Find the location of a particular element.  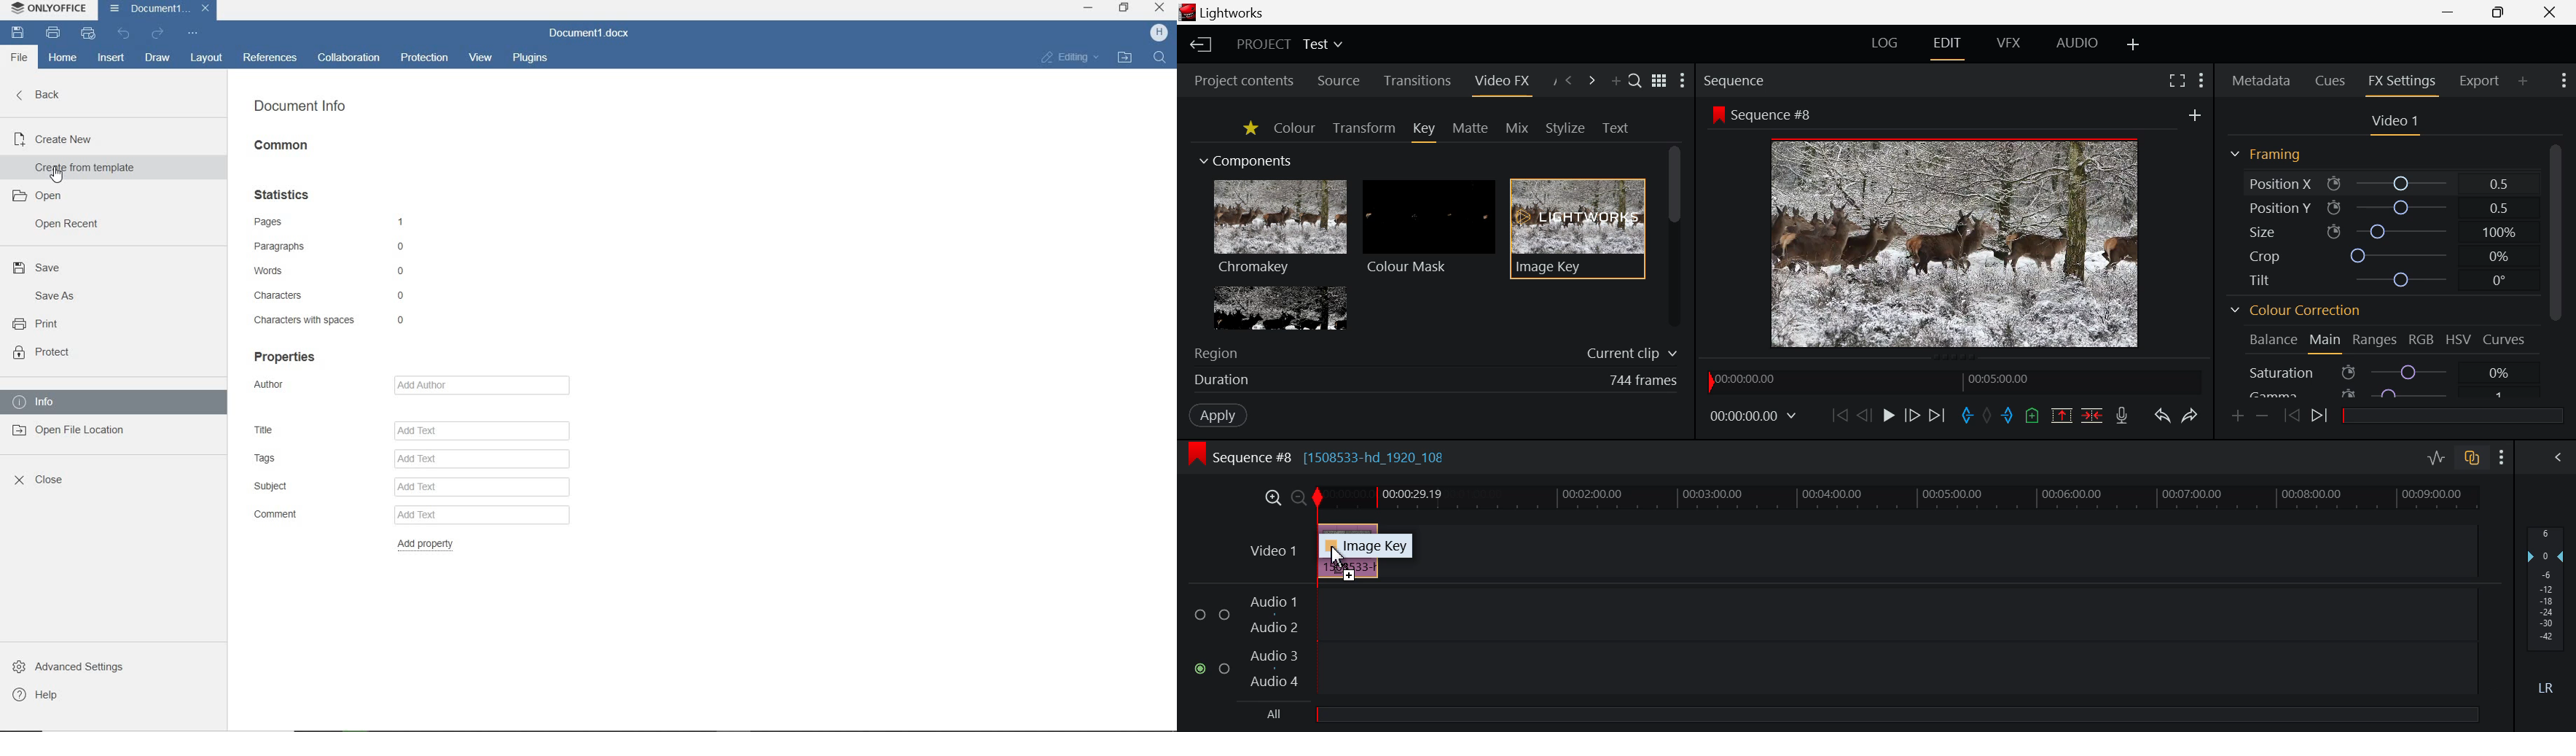

icon is located at coordinates (2347, 393).